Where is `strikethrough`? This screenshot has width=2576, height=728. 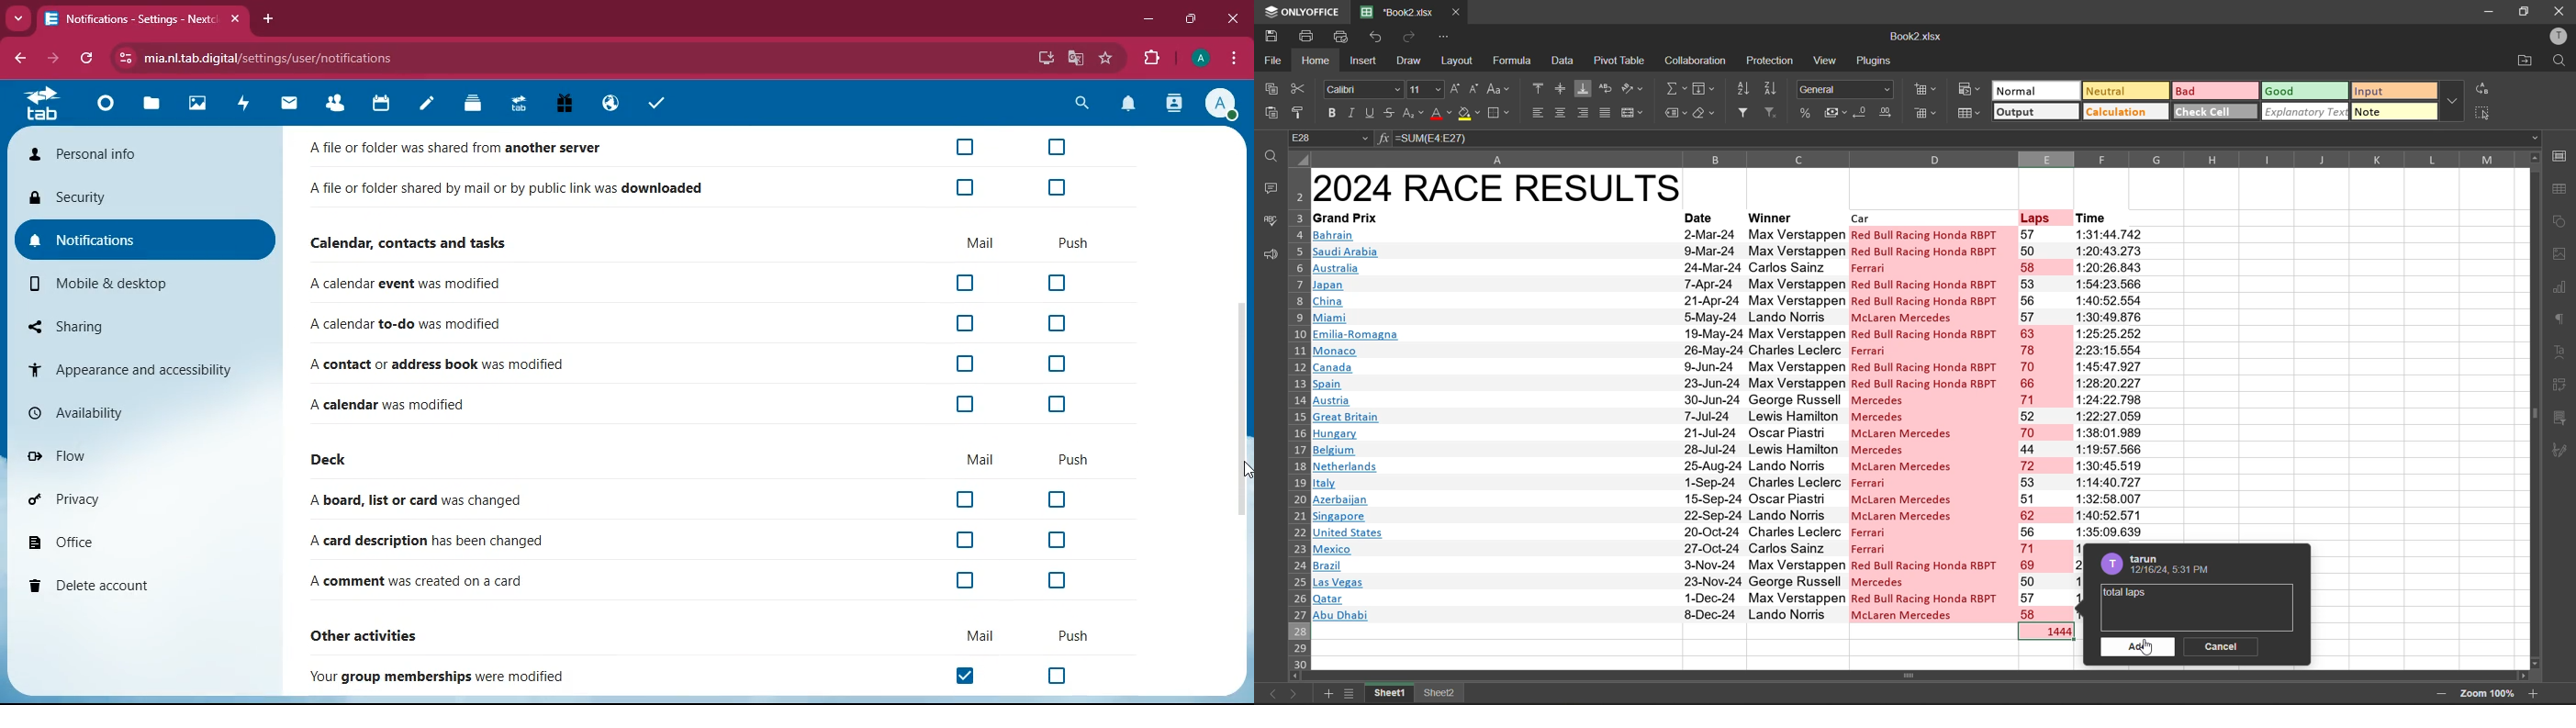 strikethrough is located at coordinates (1391, 114).